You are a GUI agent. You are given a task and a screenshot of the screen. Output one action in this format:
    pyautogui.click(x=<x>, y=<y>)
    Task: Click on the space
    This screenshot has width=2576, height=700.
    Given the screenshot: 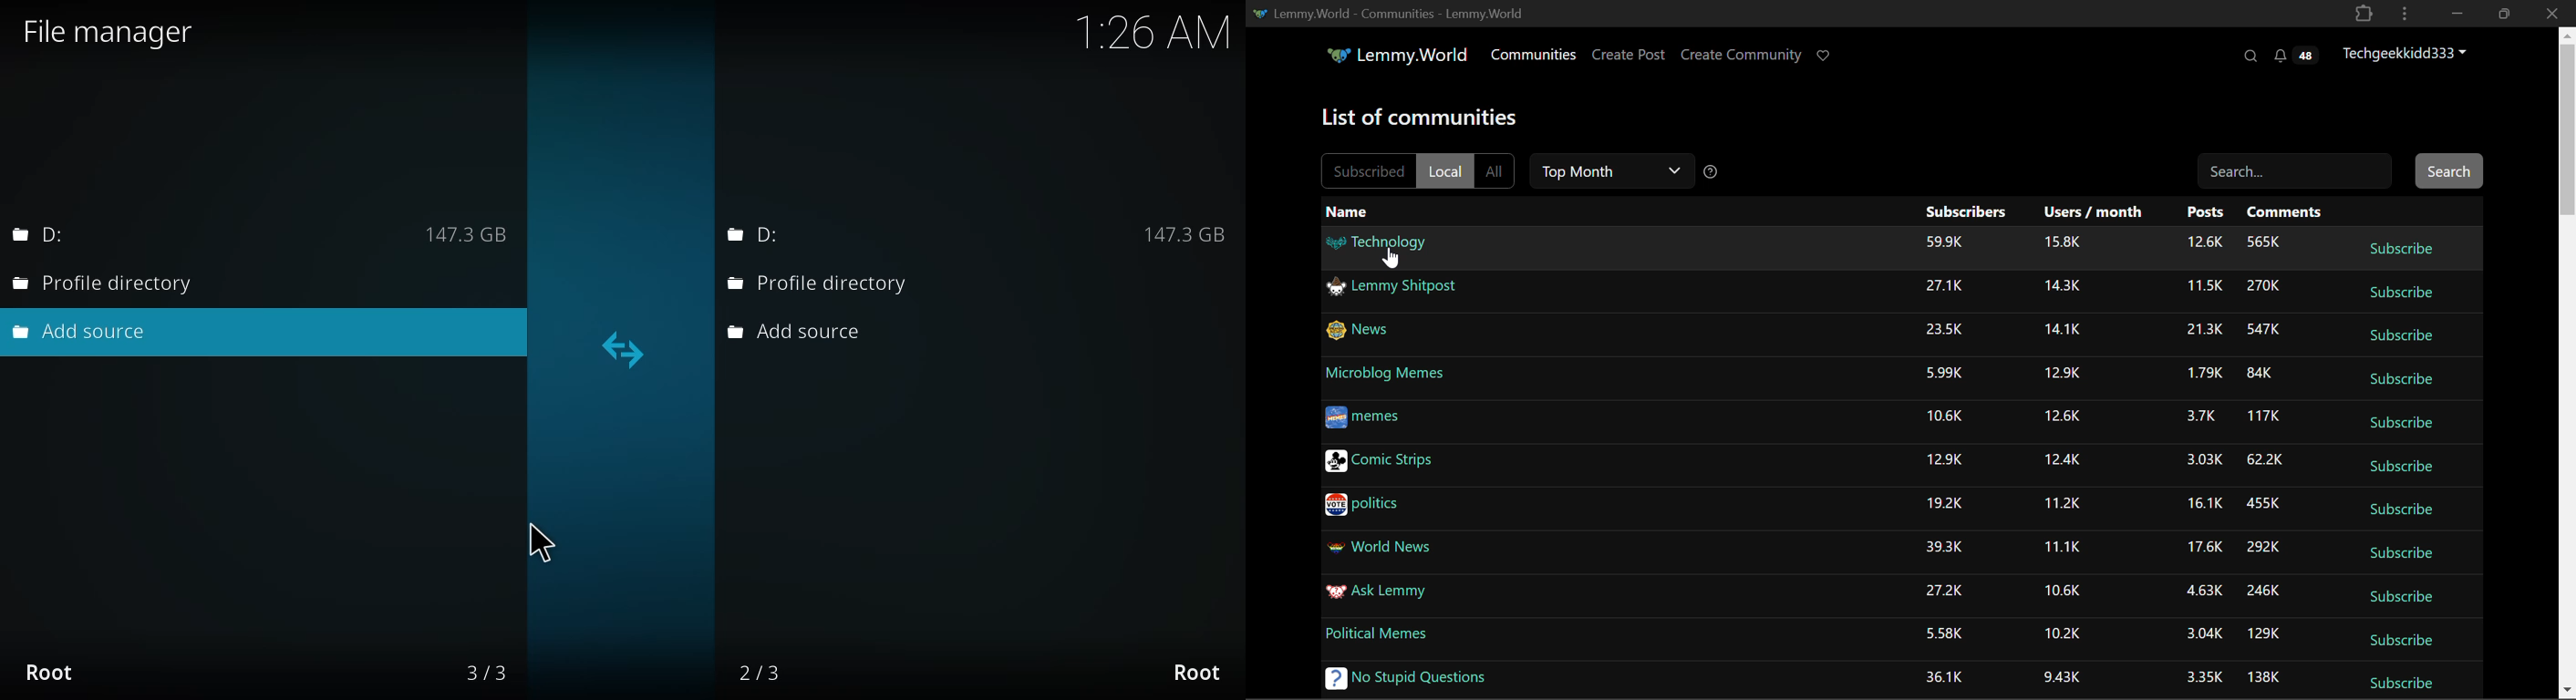 What is the action you would take?
    pyautogui.click(x=1181, y=233)
    